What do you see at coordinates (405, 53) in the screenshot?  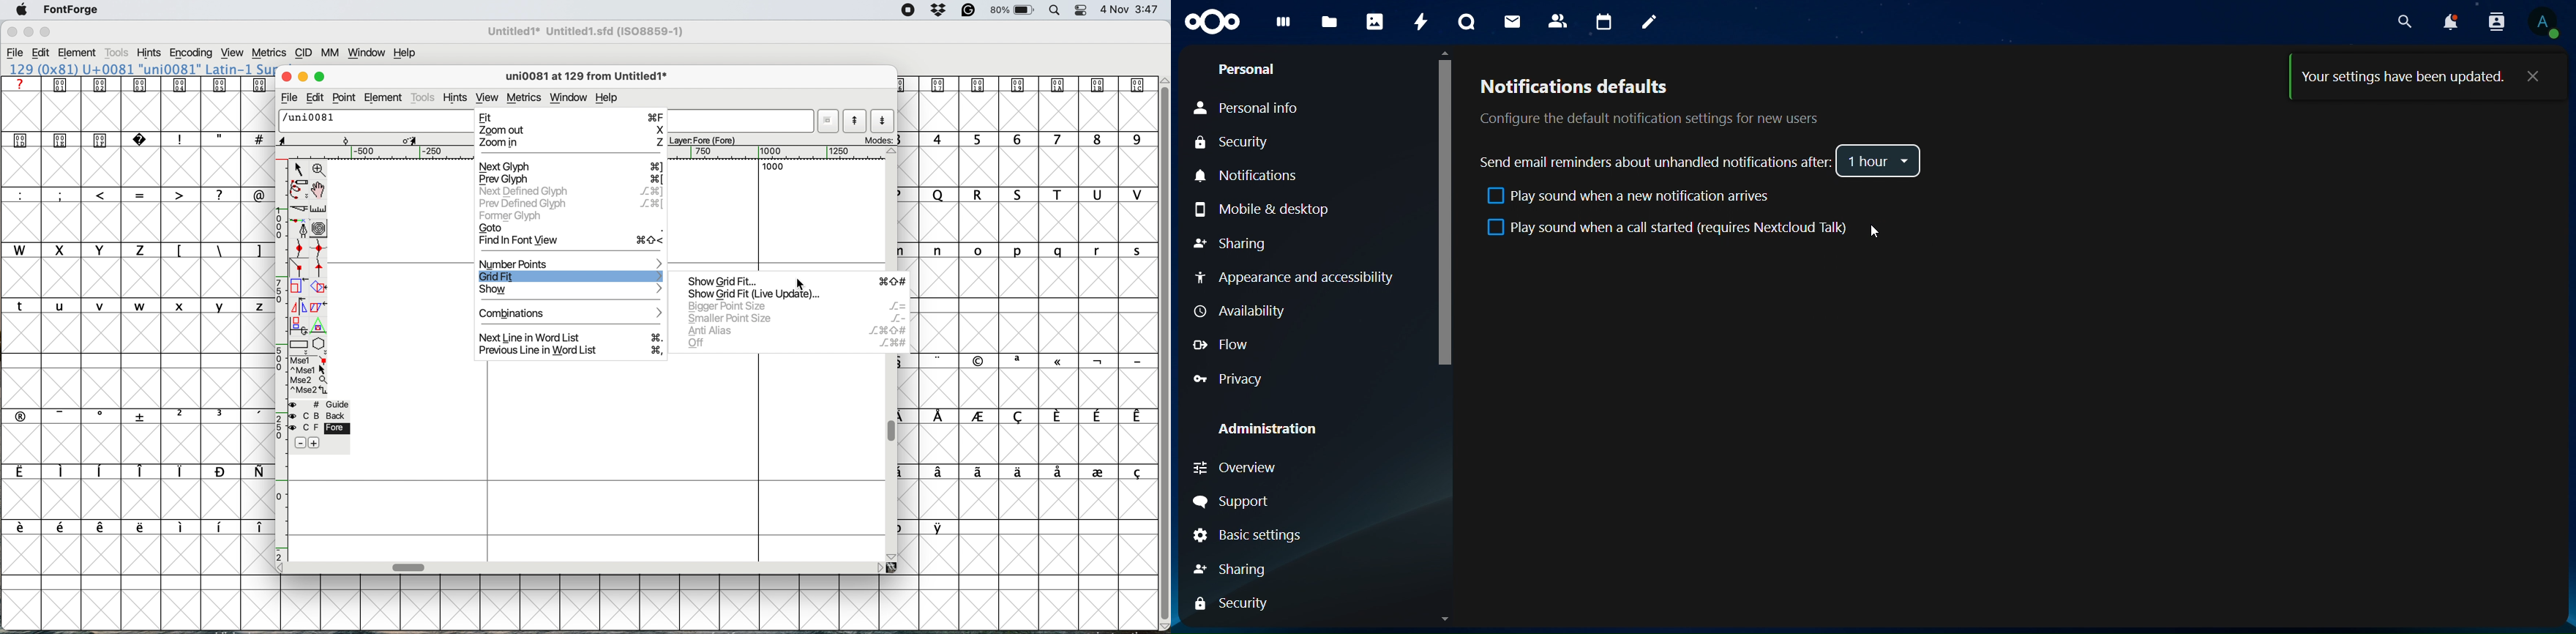 I see `Help` at bounding box center [405, 53].